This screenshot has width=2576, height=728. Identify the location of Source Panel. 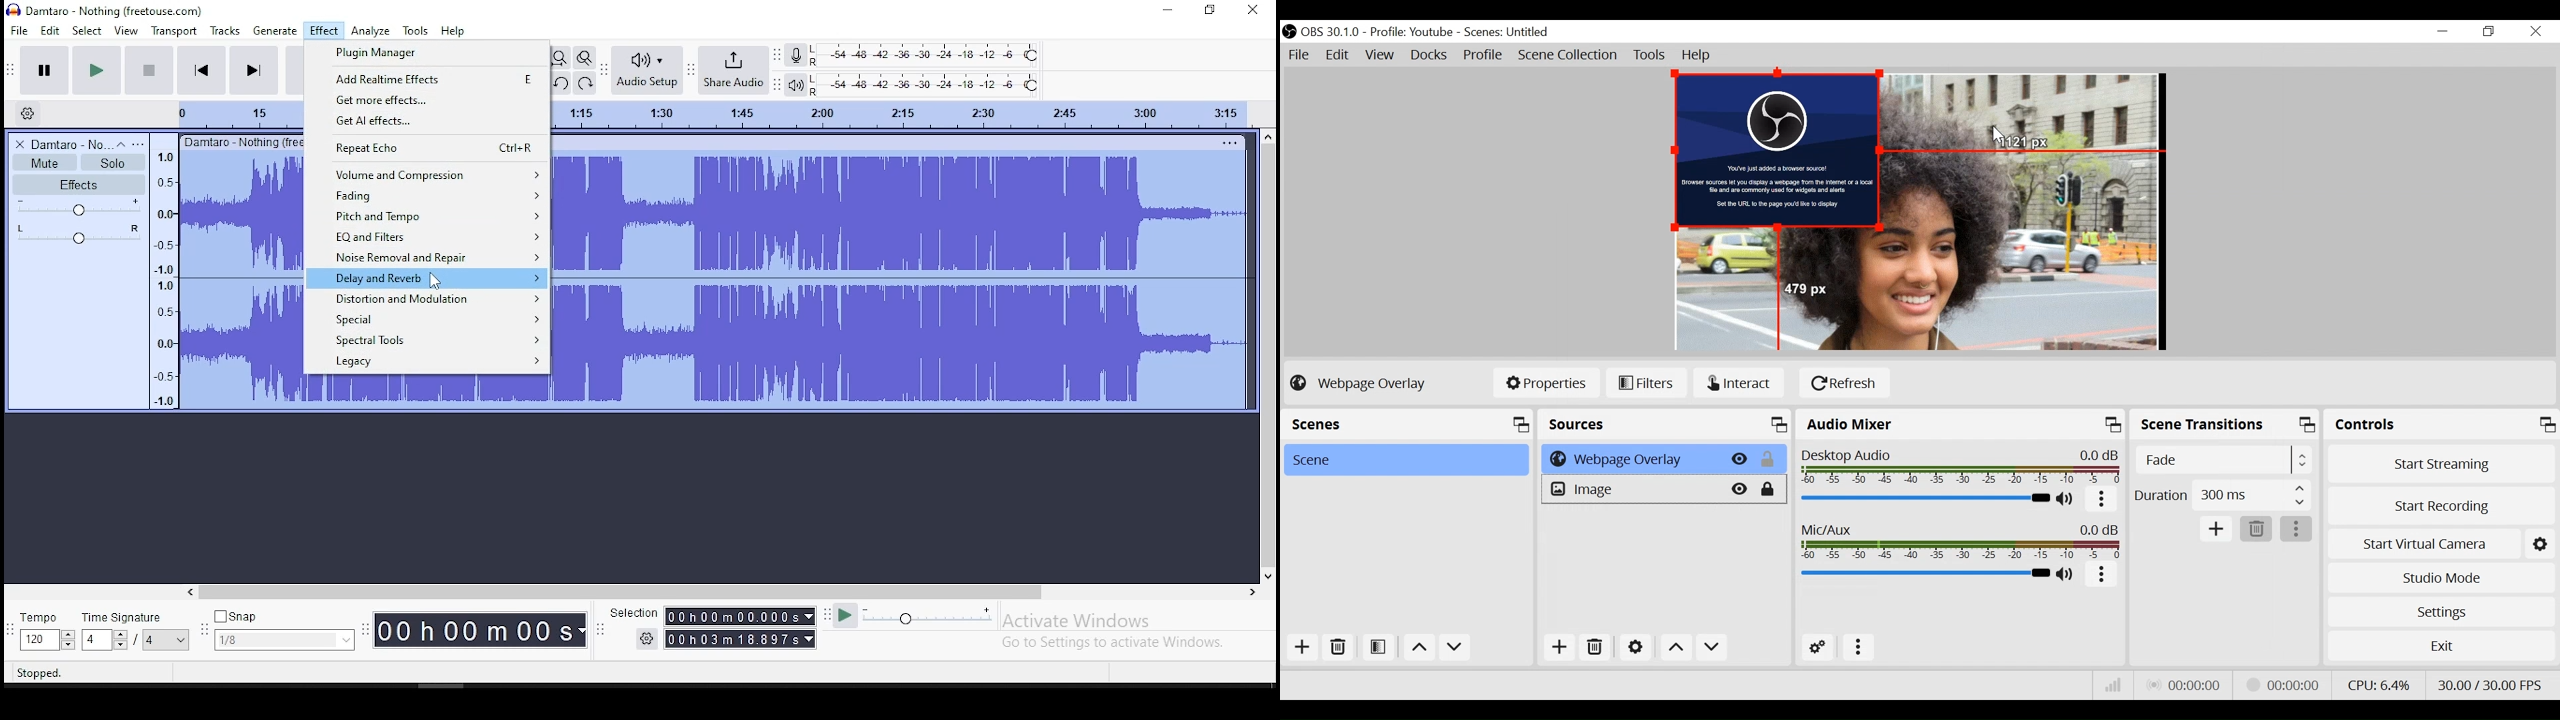
(1665, 425).